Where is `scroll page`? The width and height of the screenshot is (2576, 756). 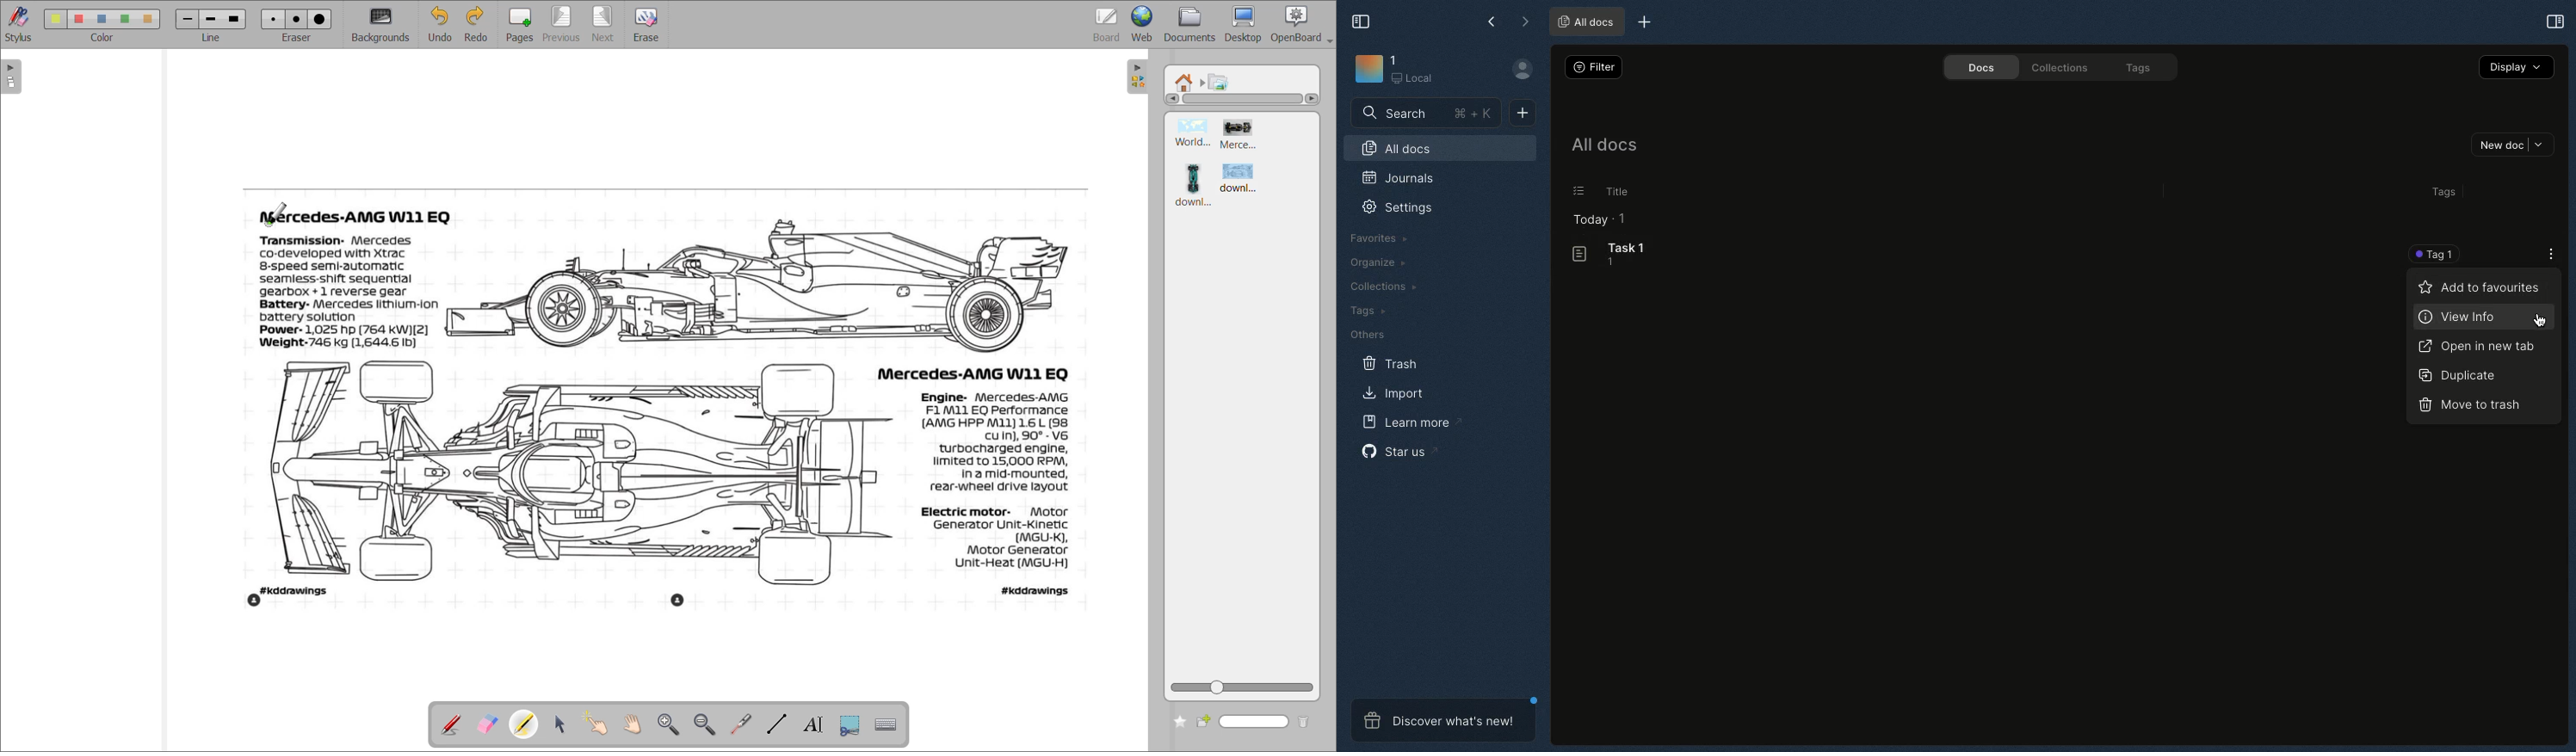 scroll page is located at coordinates (636, 723).